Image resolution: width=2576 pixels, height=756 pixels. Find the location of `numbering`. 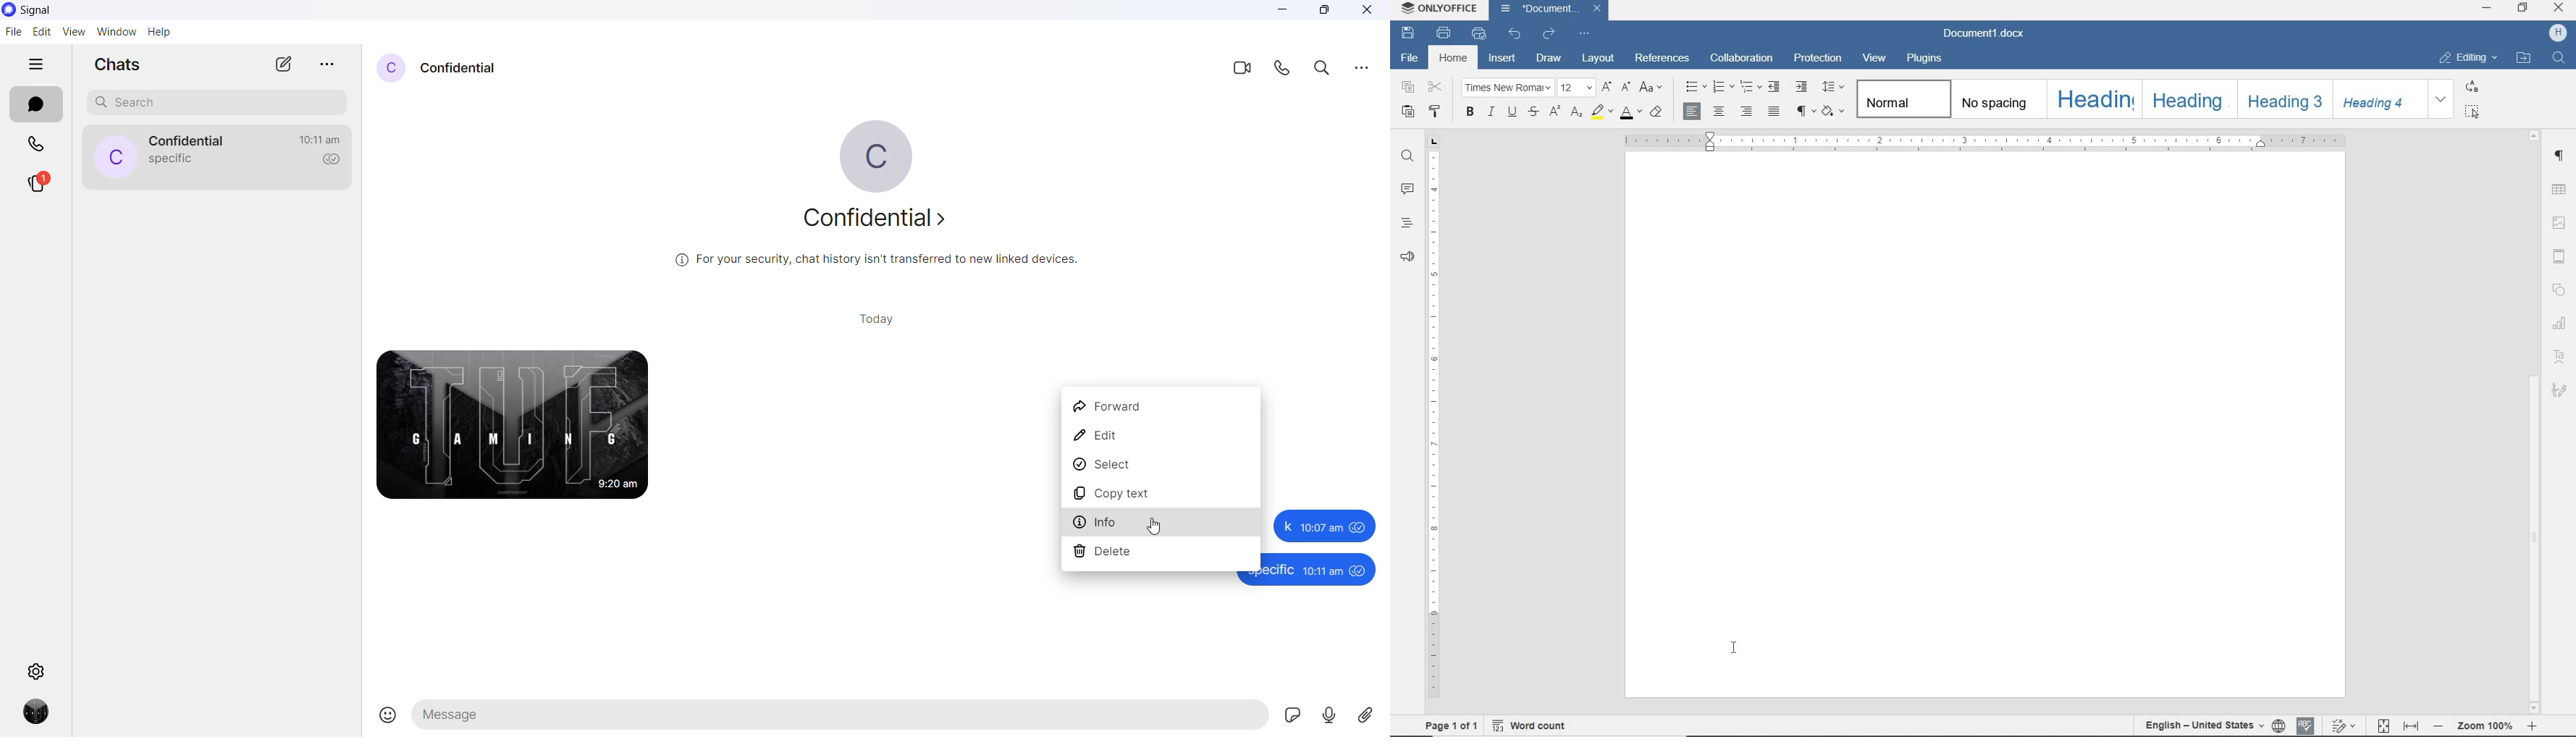

numbering is located at coordinates (1724, 88).